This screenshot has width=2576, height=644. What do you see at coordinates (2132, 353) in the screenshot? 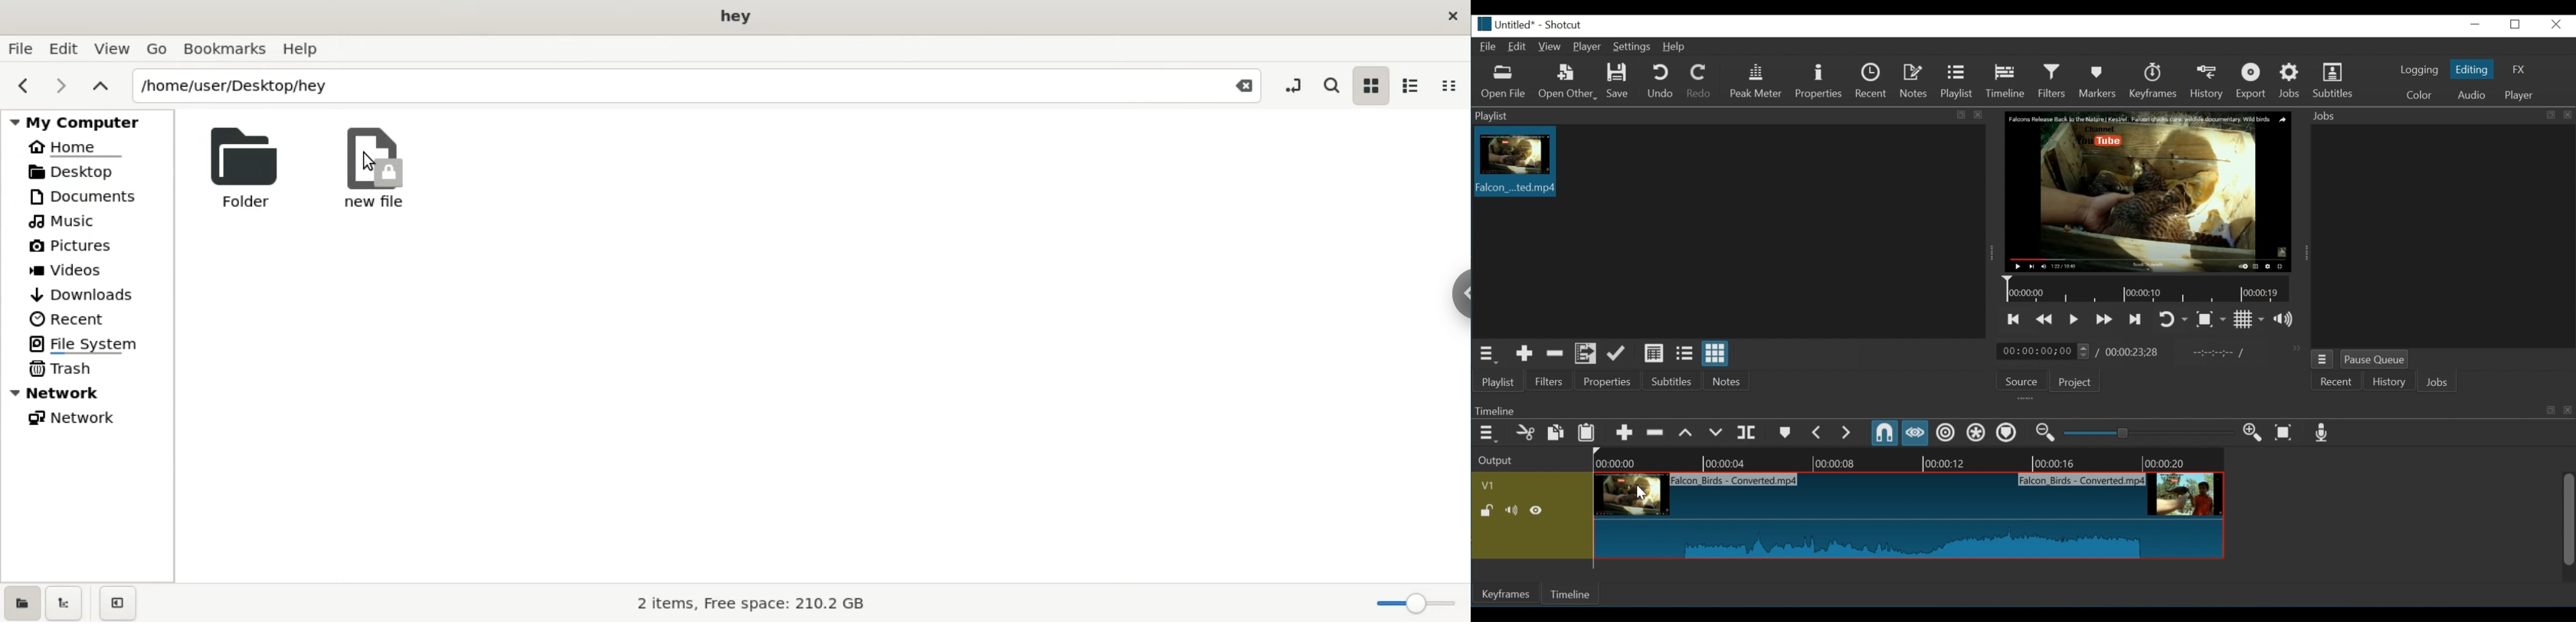
I see `Total Duration` at bounding box center [2132, 353].